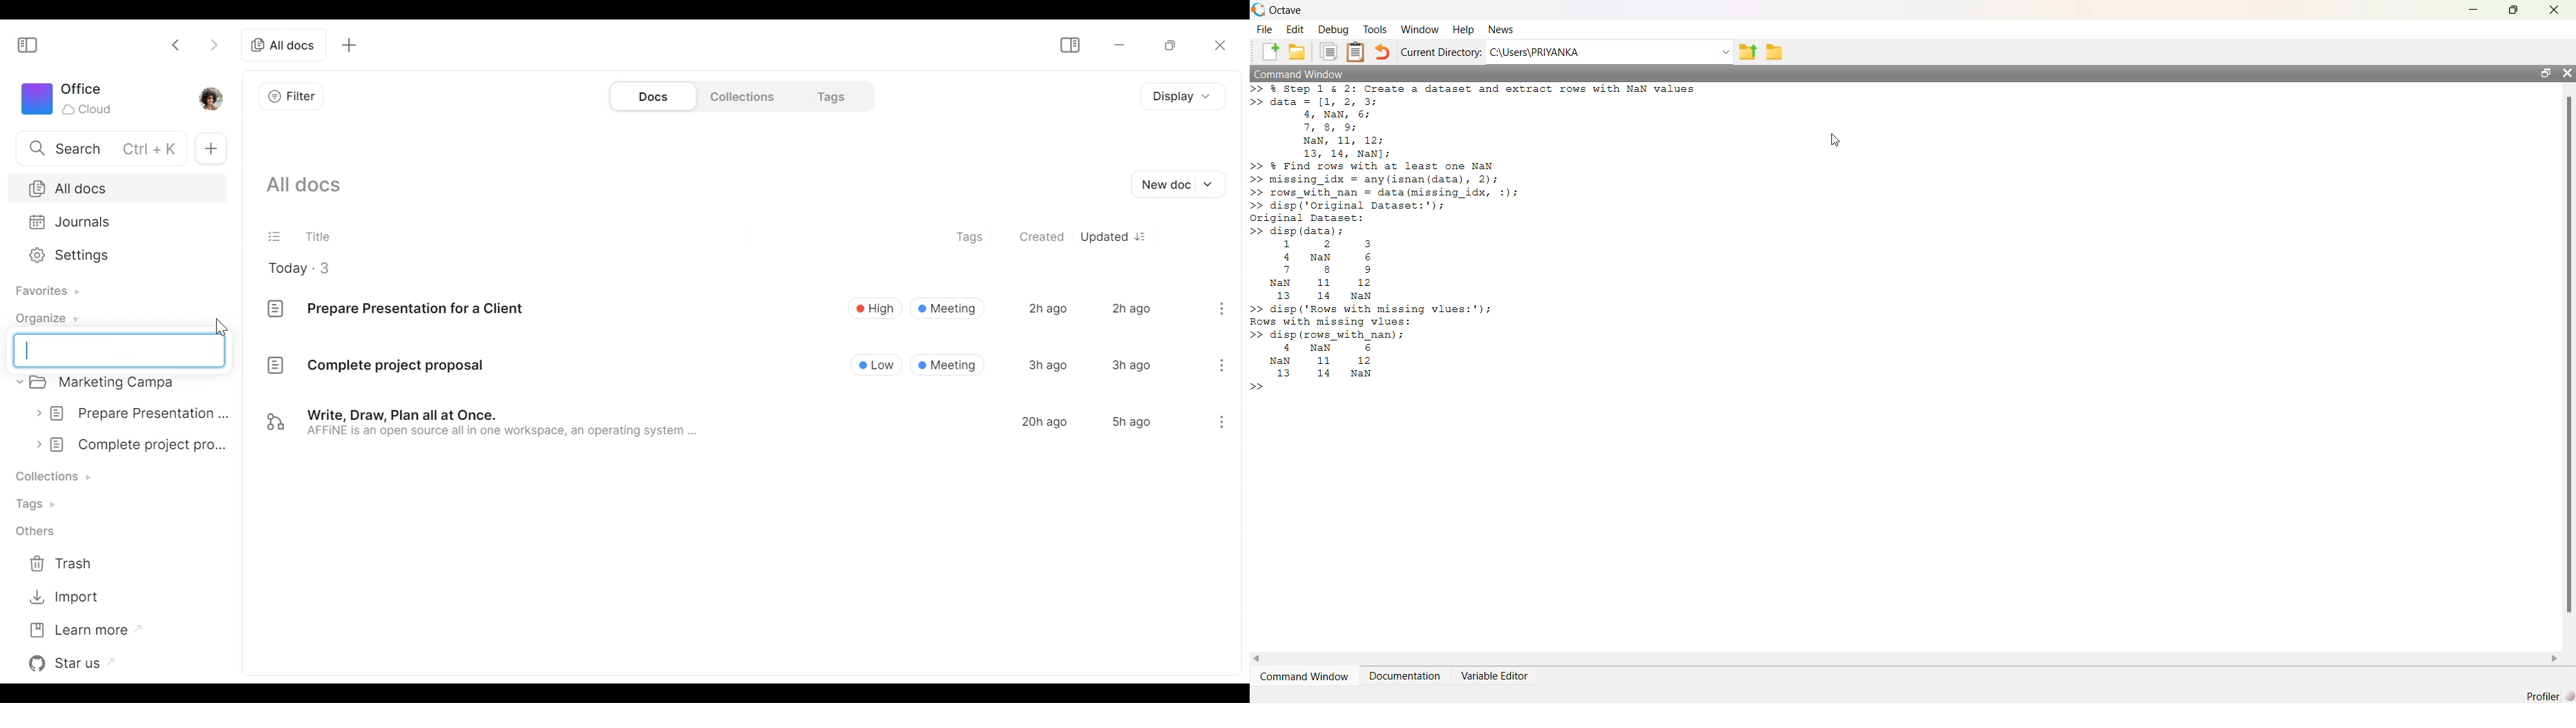 The height and width of the screenshot is (728, 2576). I want to click on Octave, so click(1286, 10).